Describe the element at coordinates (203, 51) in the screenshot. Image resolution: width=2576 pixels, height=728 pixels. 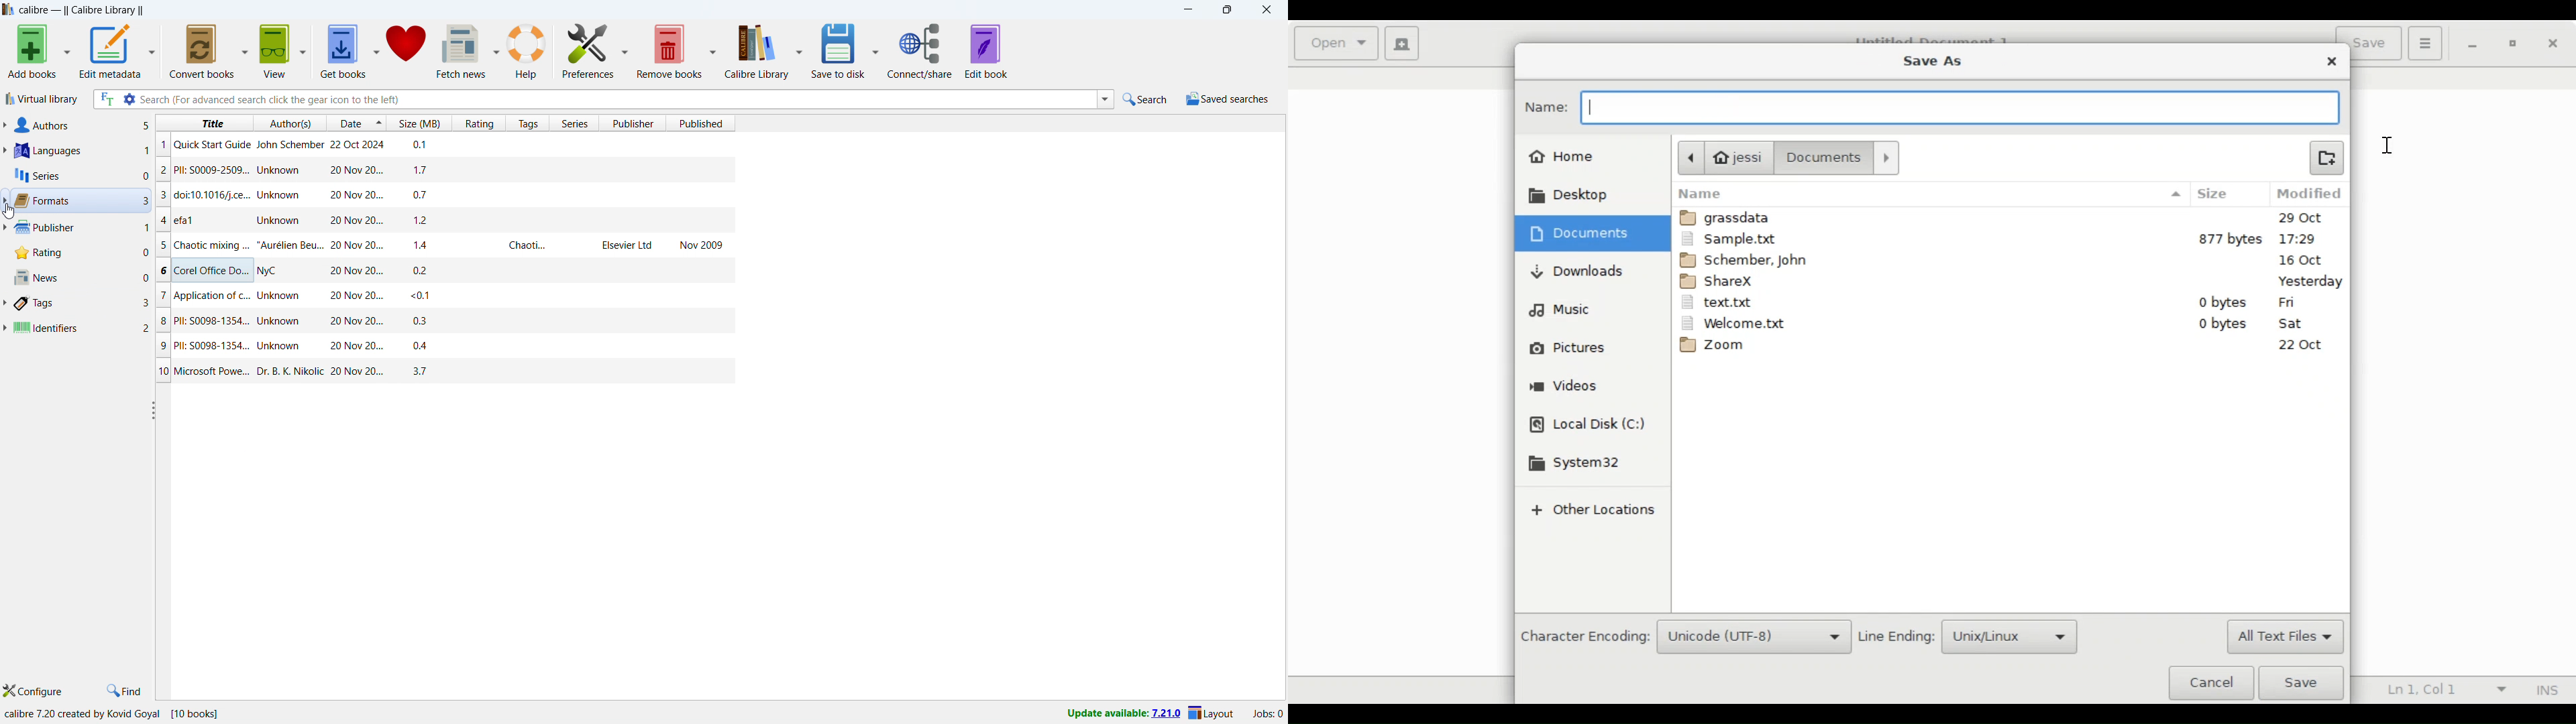
I see `convert books` at that location.